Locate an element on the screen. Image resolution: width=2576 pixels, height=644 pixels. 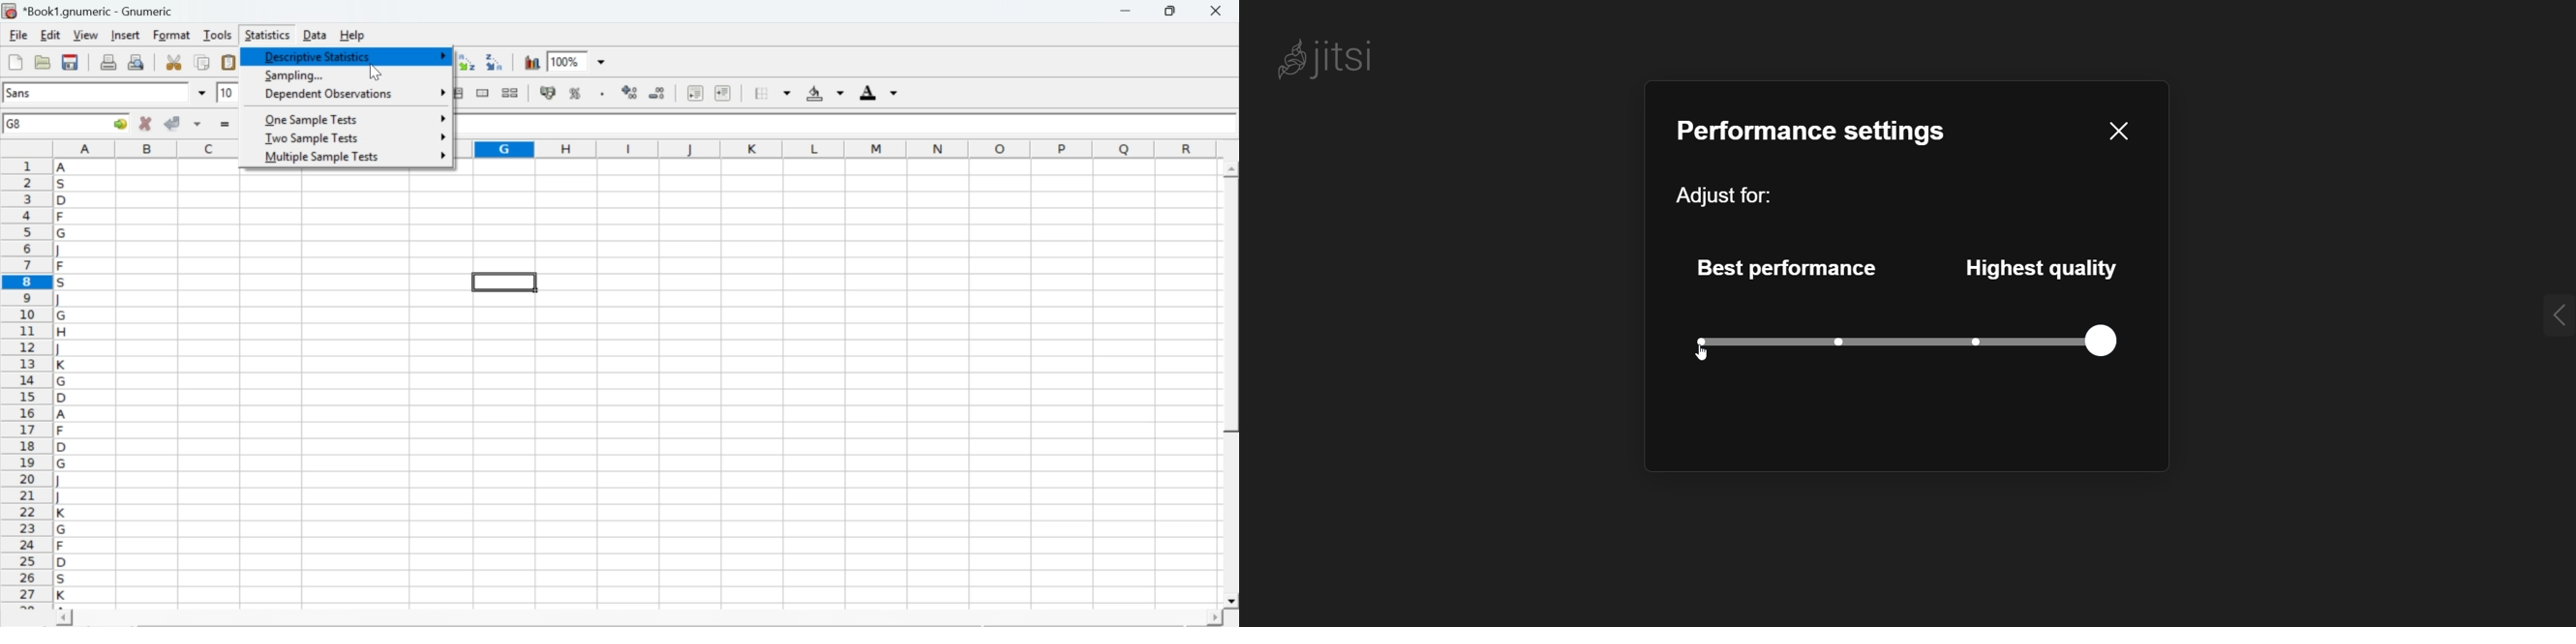
align right is located at coordinates (428, 94).